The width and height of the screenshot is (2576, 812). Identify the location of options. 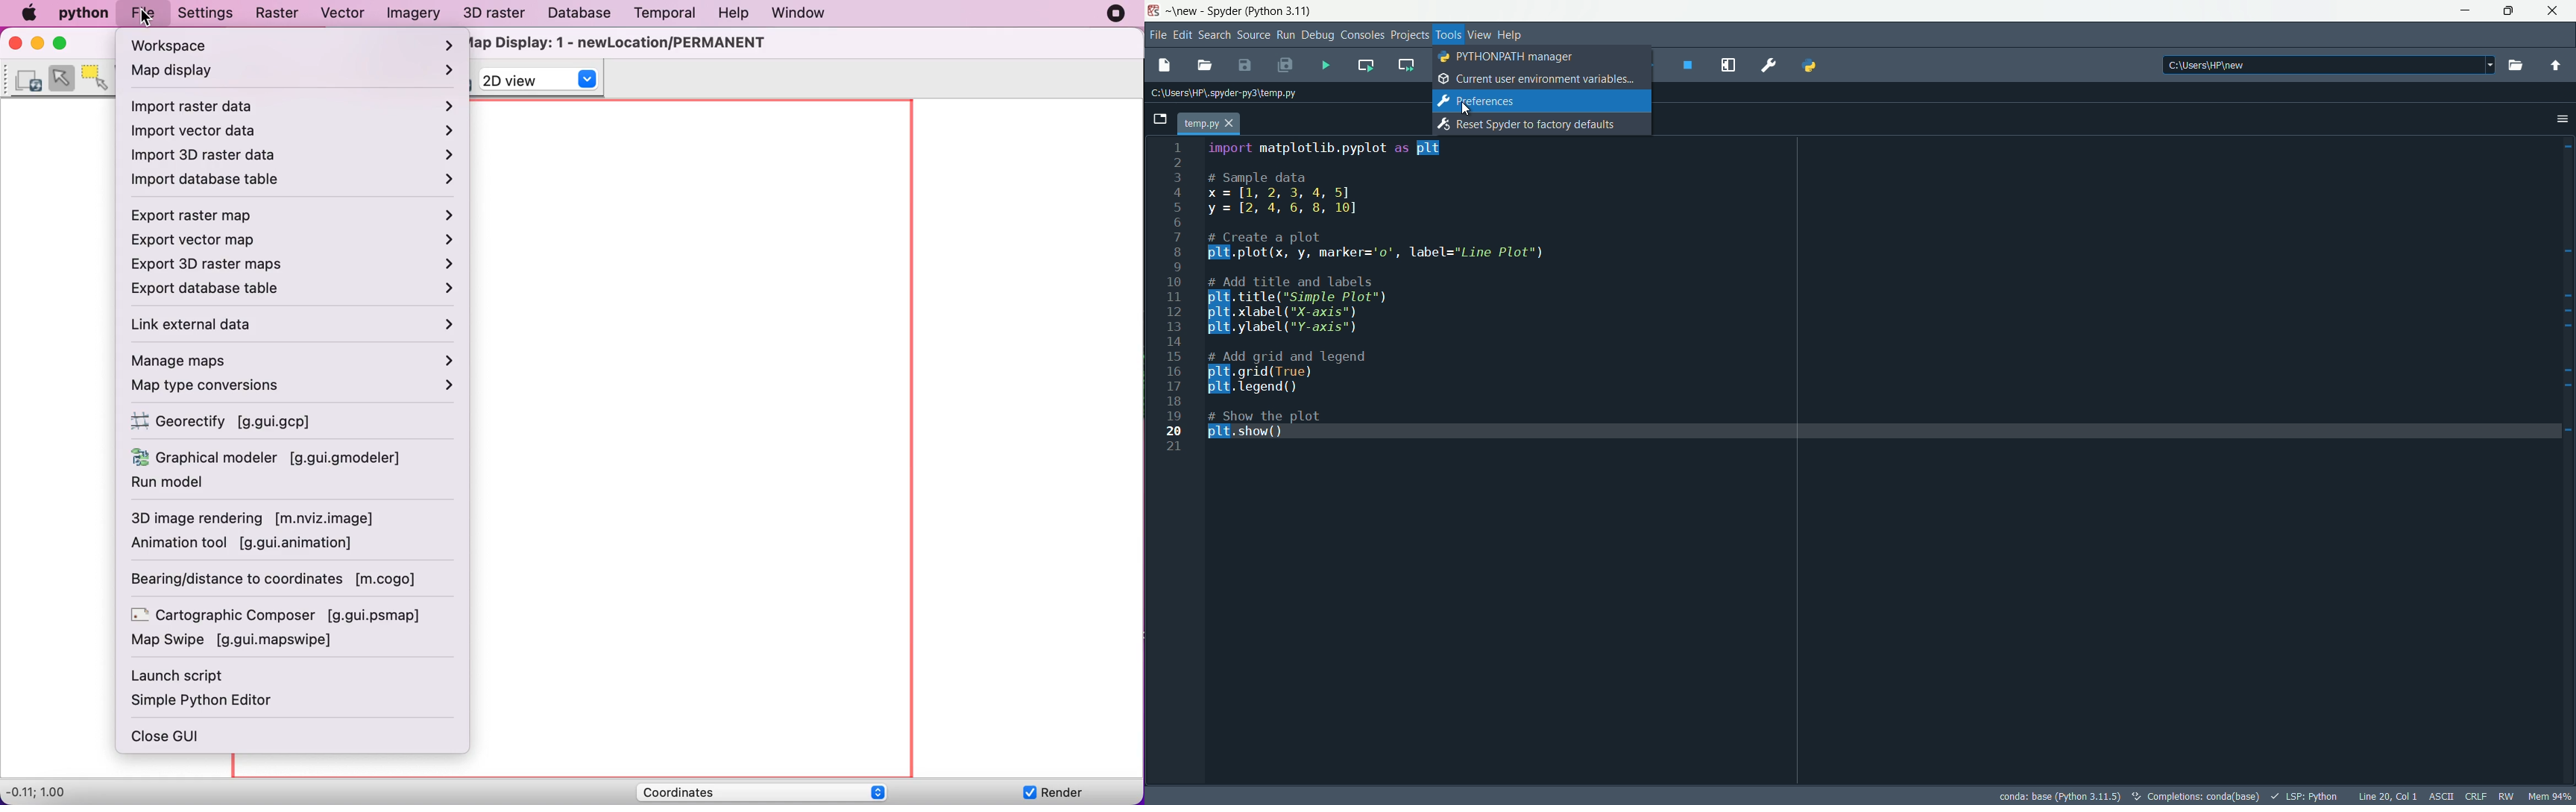
(2561, 118).